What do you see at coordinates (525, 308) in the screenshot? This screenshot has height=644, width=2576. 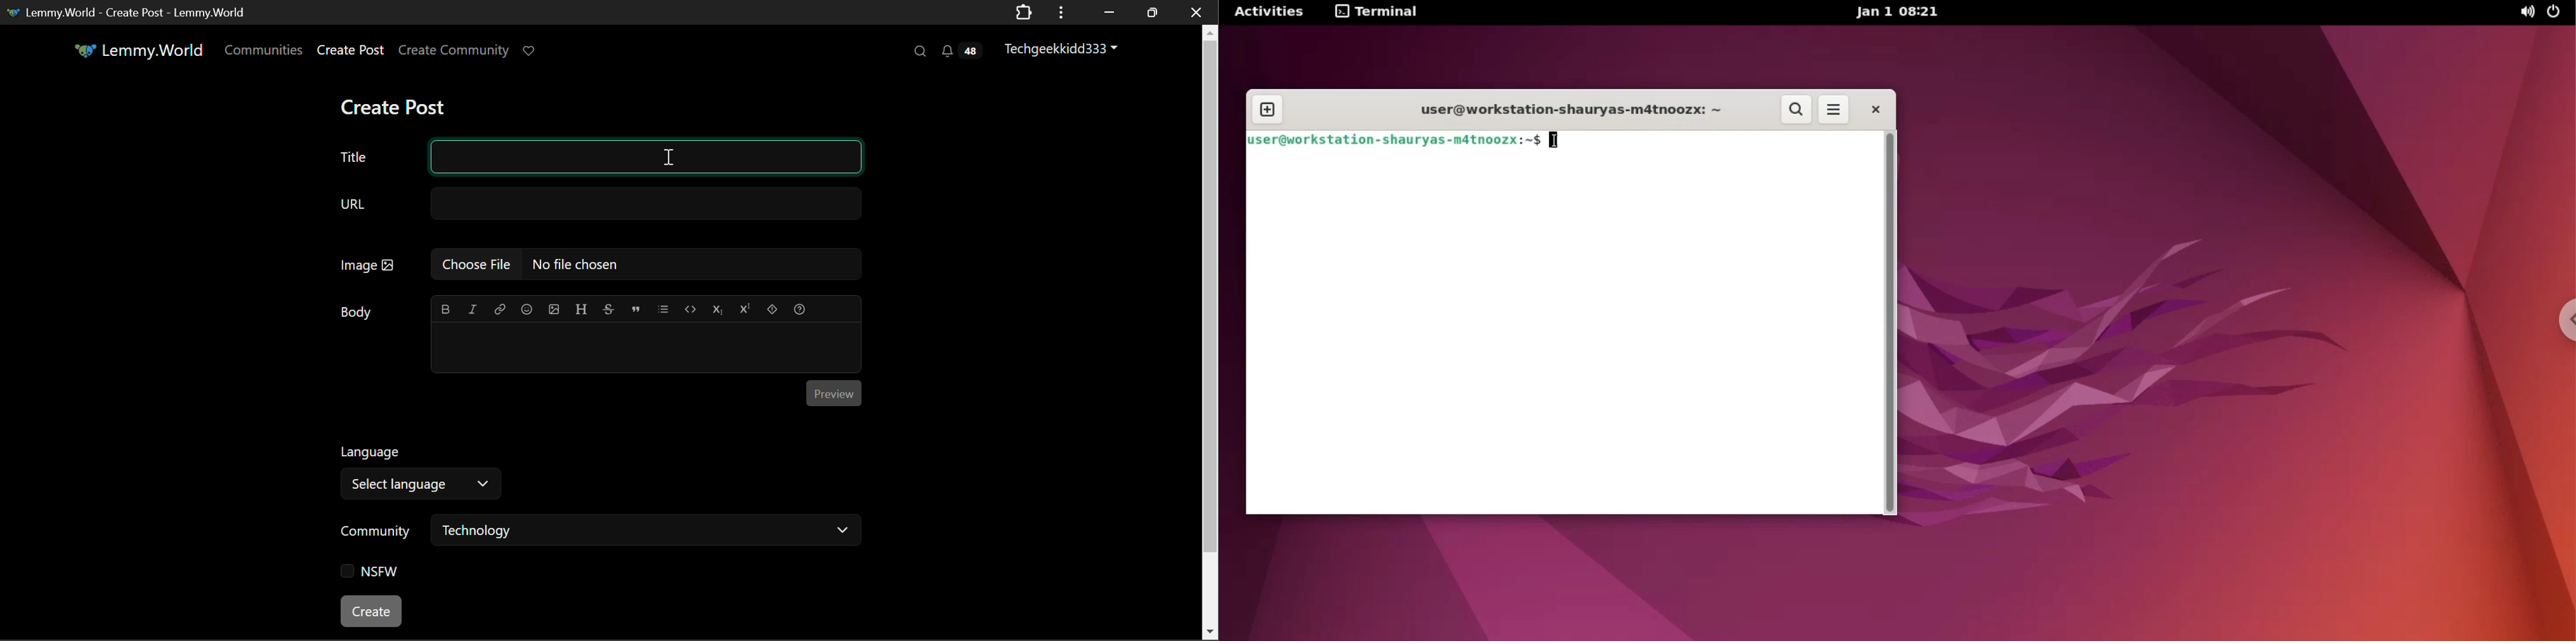 I see `emoji` at bounding box center [525, 308].